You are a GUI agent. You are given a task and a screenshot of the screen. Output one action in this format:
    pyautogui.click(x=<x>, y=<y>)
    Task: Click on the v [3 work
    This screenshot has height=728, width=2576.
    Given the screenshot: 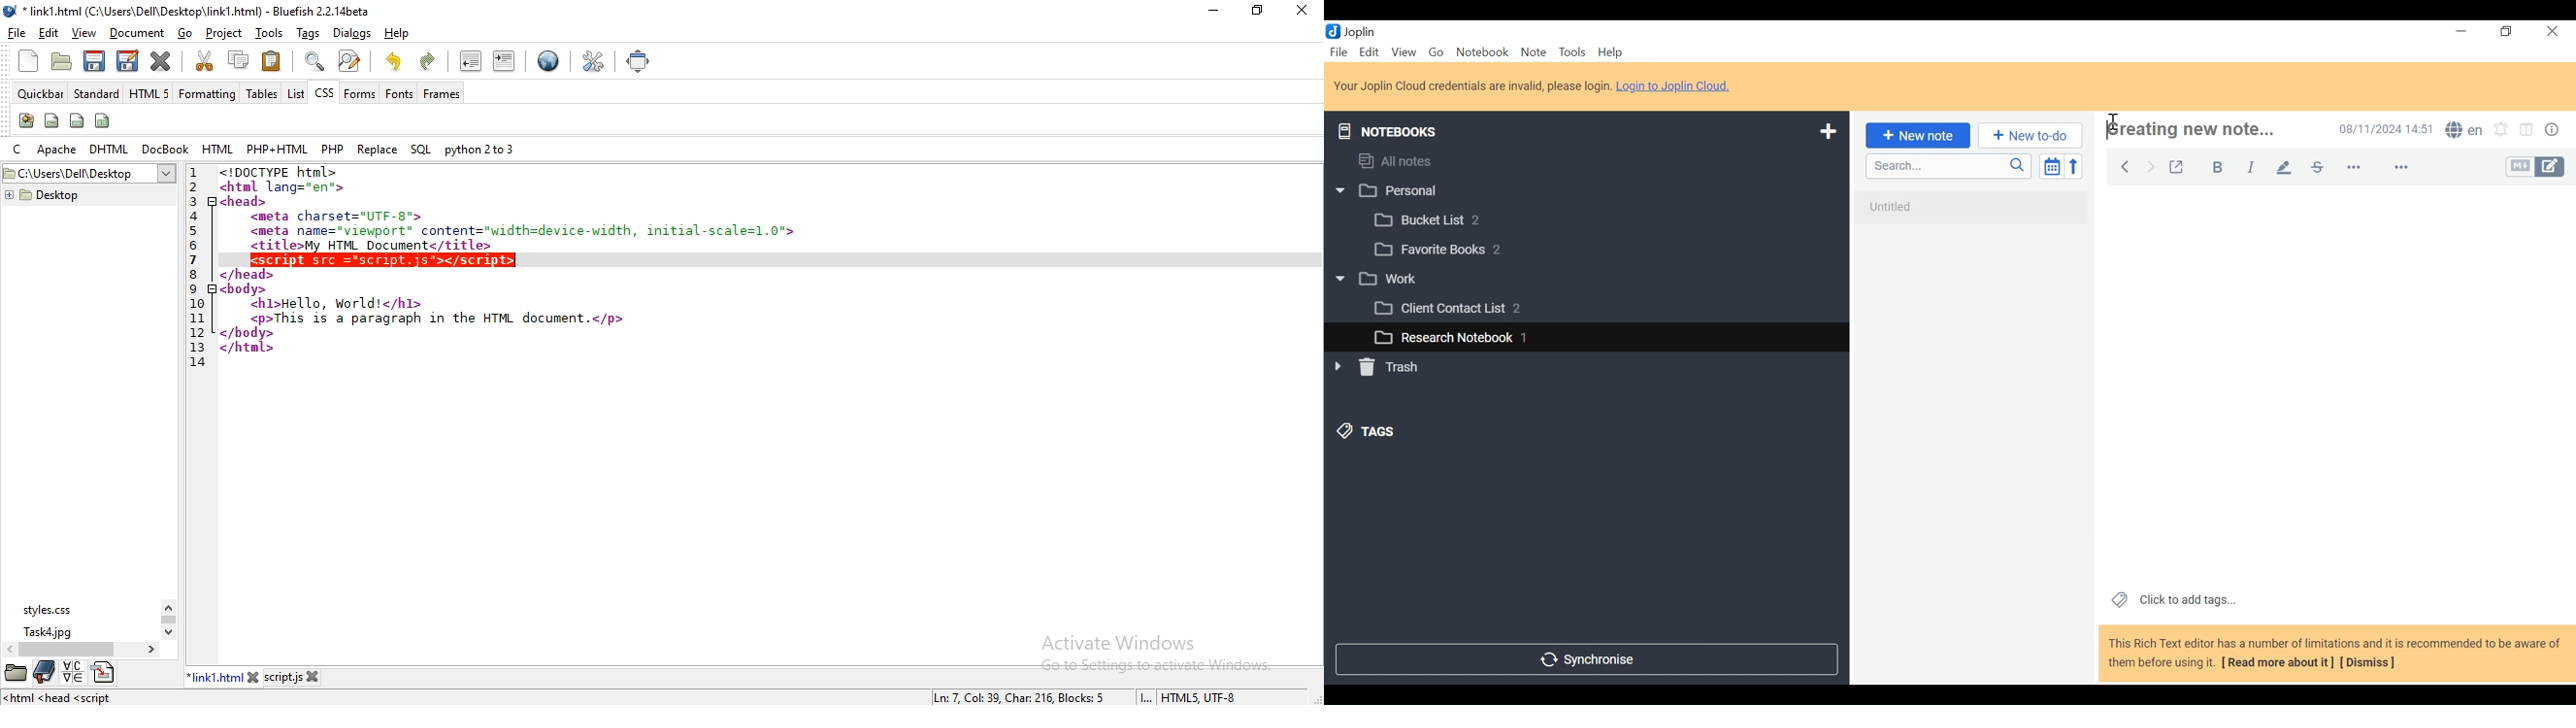 What is the action you would take?
    pyautogui.click(x=1391, y=279)
    